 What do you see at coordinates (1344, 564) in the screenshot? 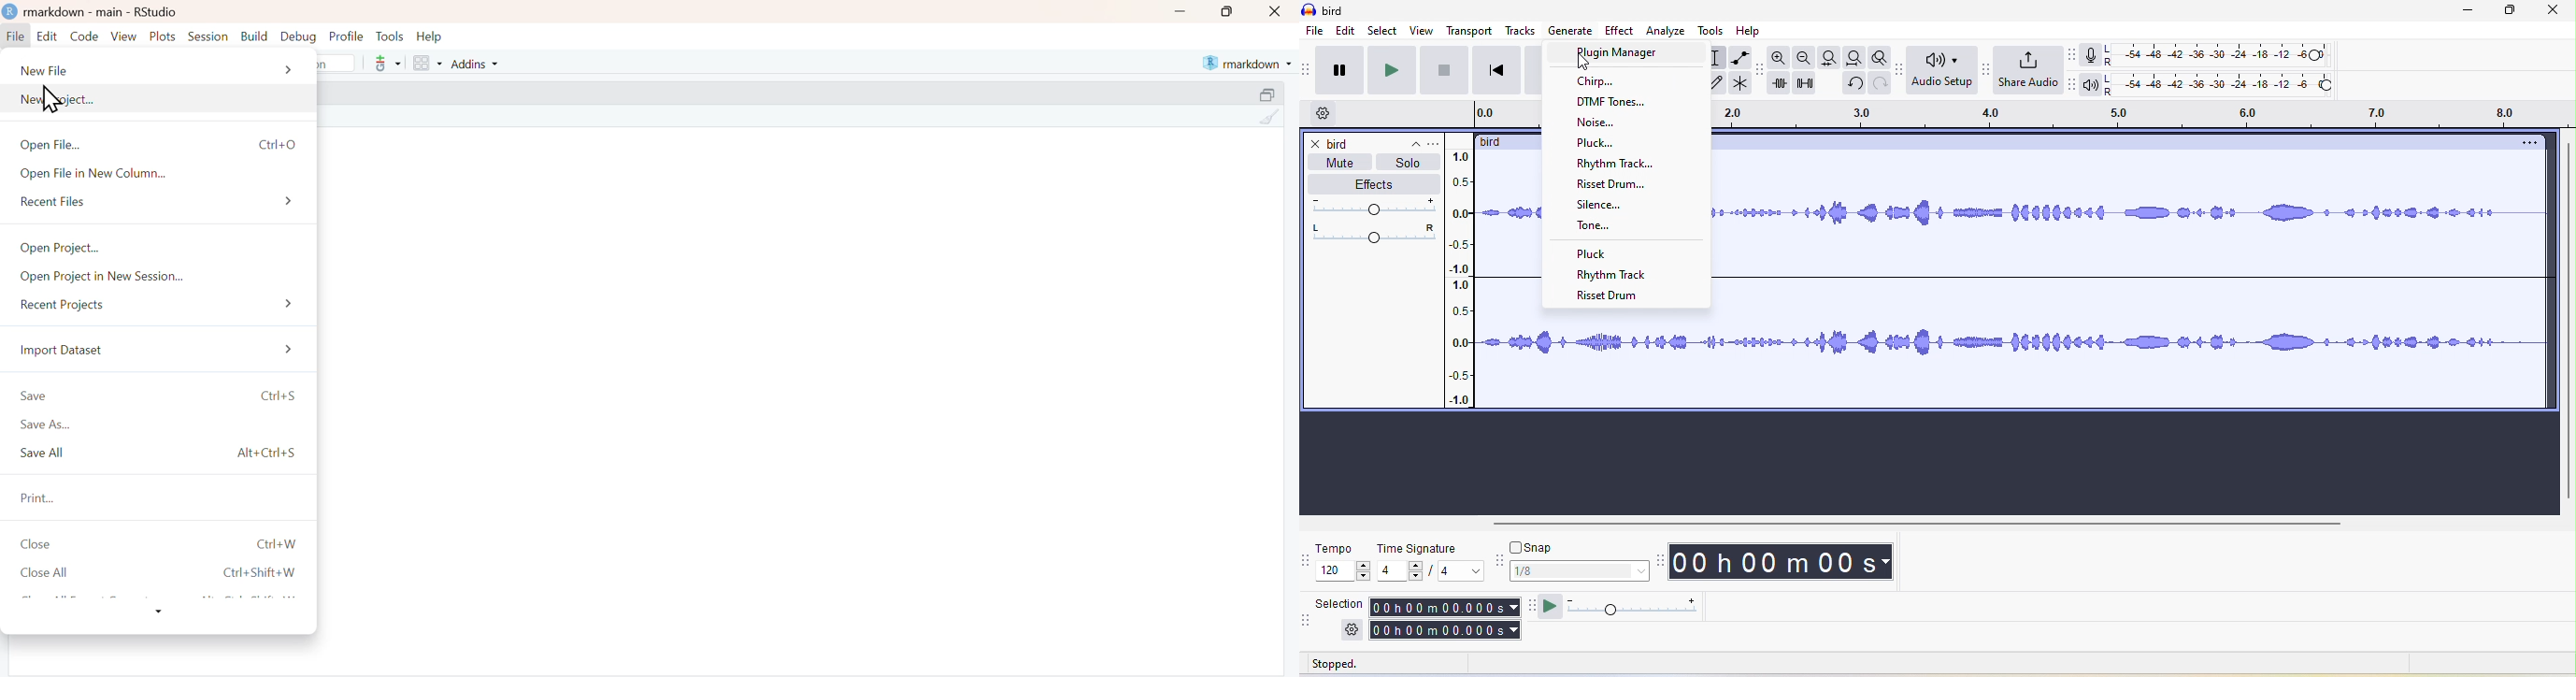
I see `tempo` at bounding box center [1344, 564].